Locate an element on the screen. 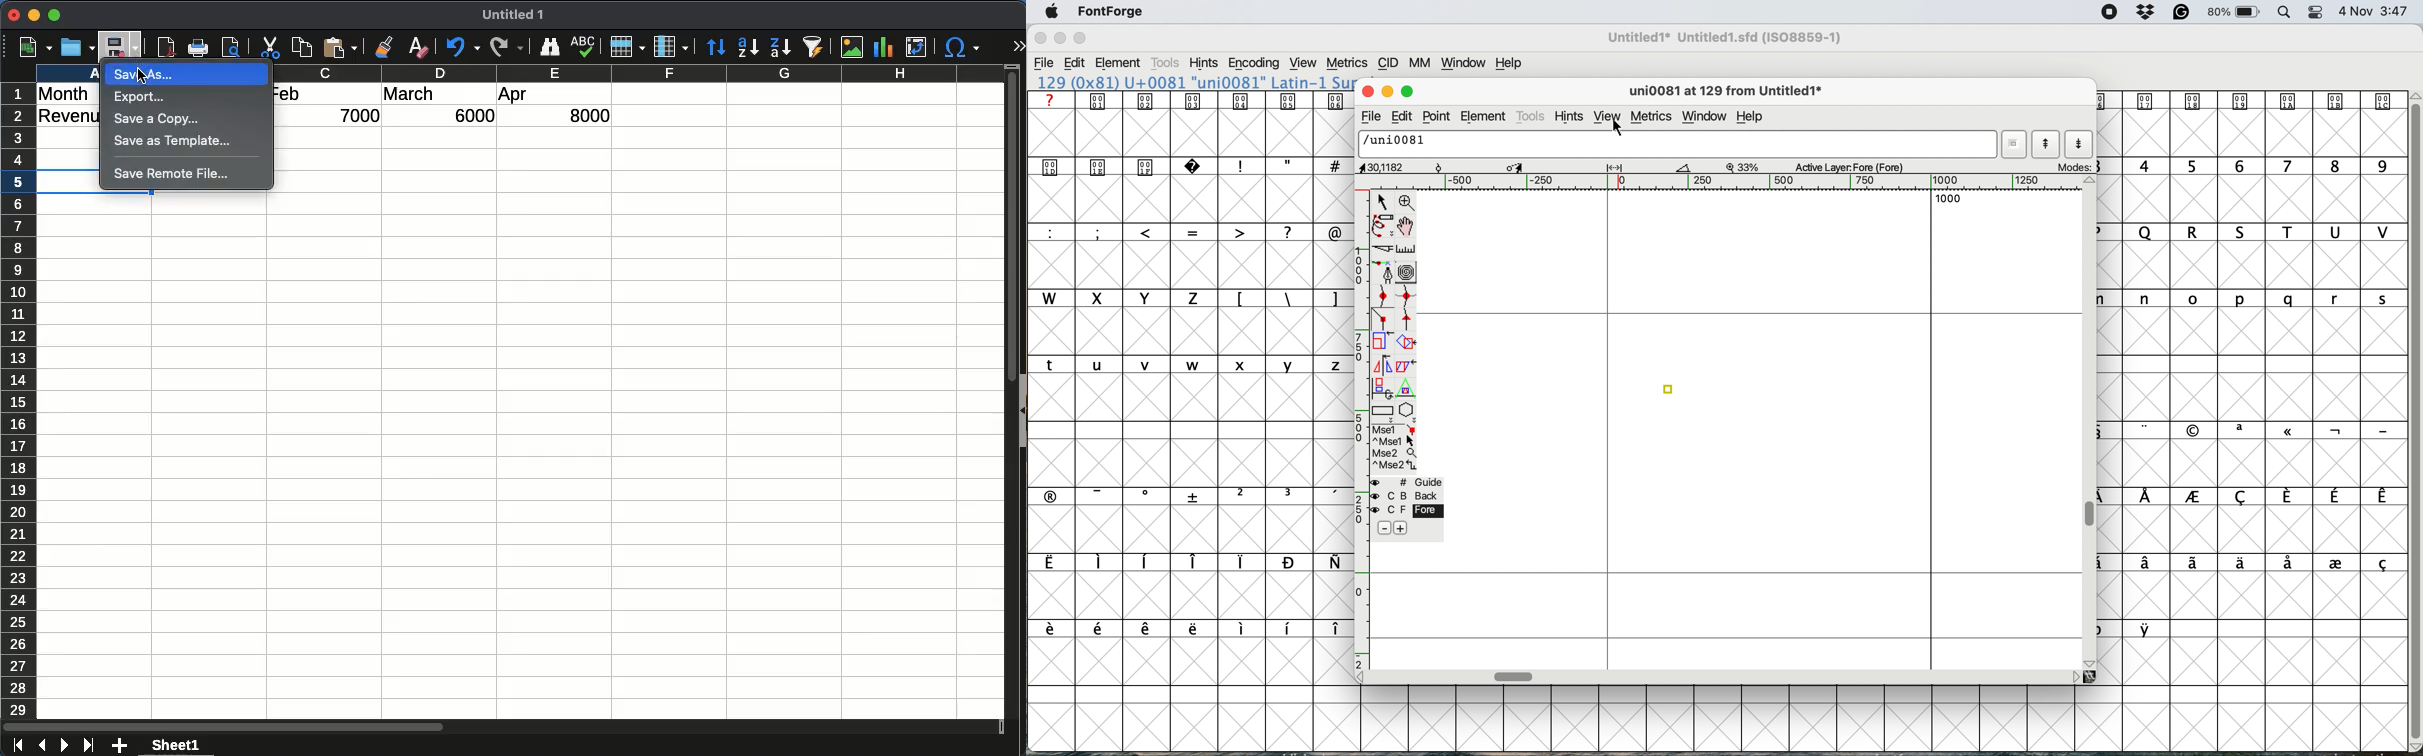 The height and width of the screenshot is (756, 2436). 7000 is located at coordinates (362, 115).